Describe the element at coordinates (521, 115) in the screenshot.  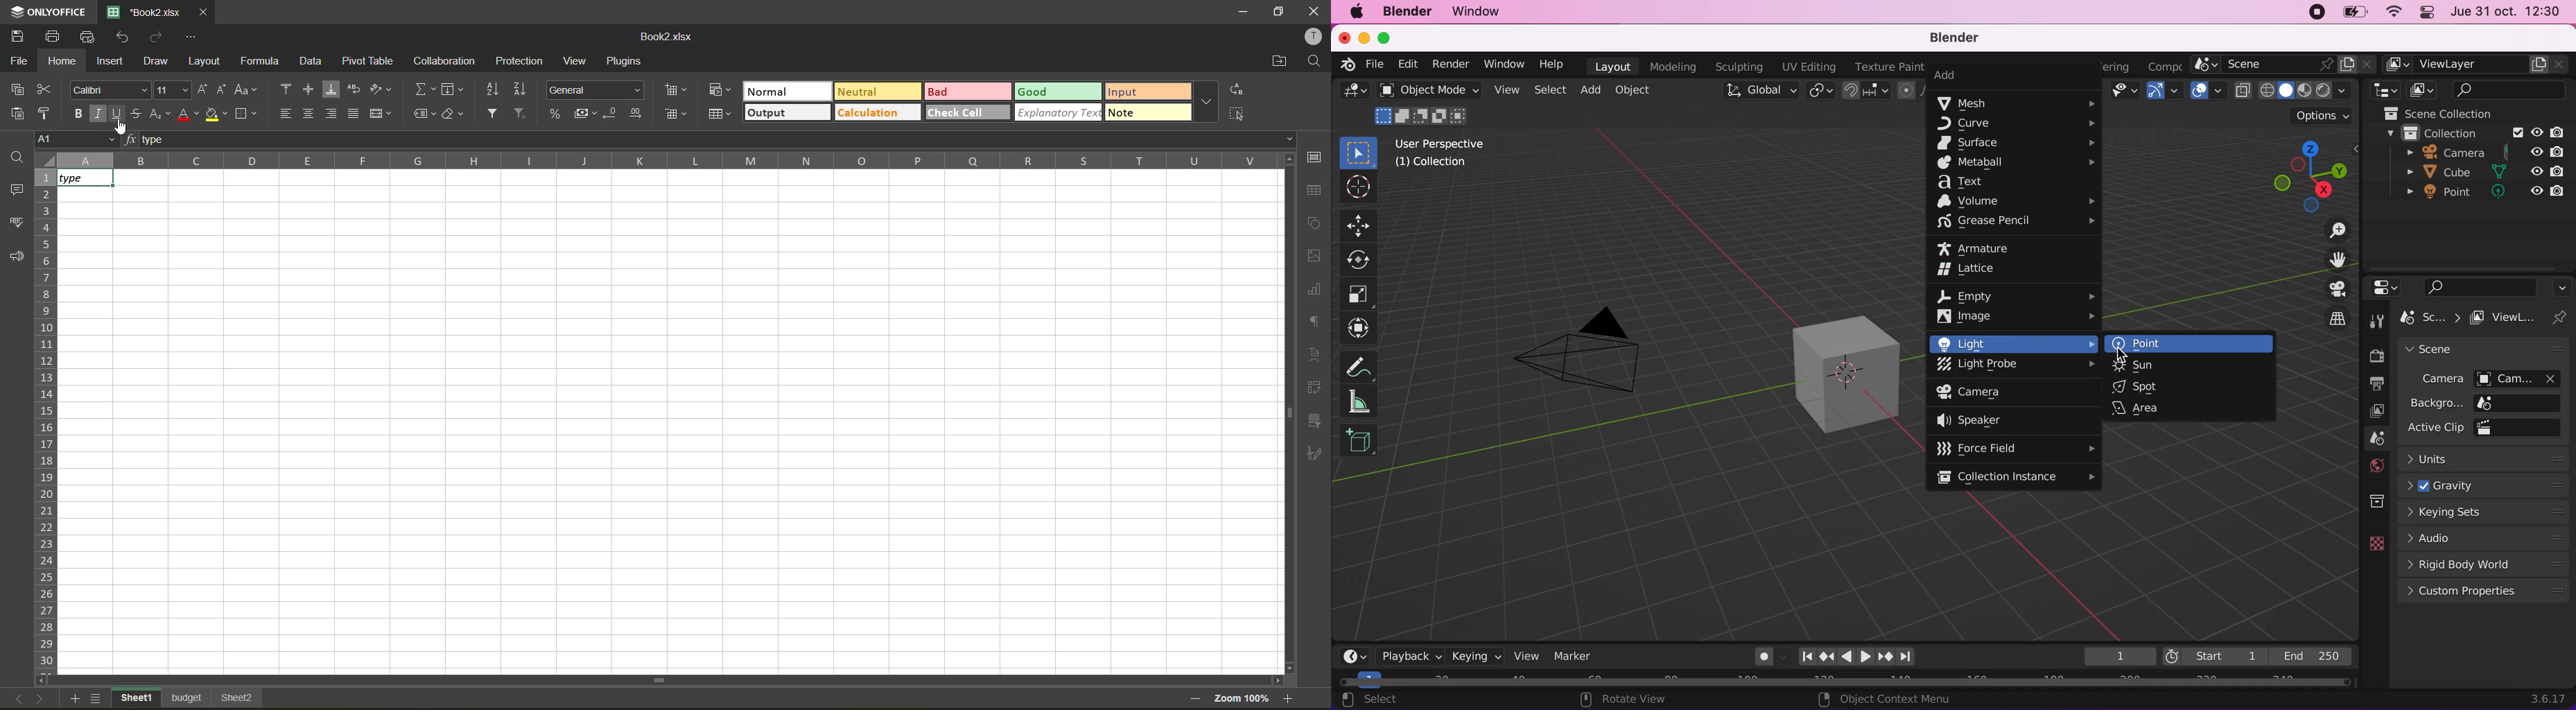
I see `clear filter` at that location.